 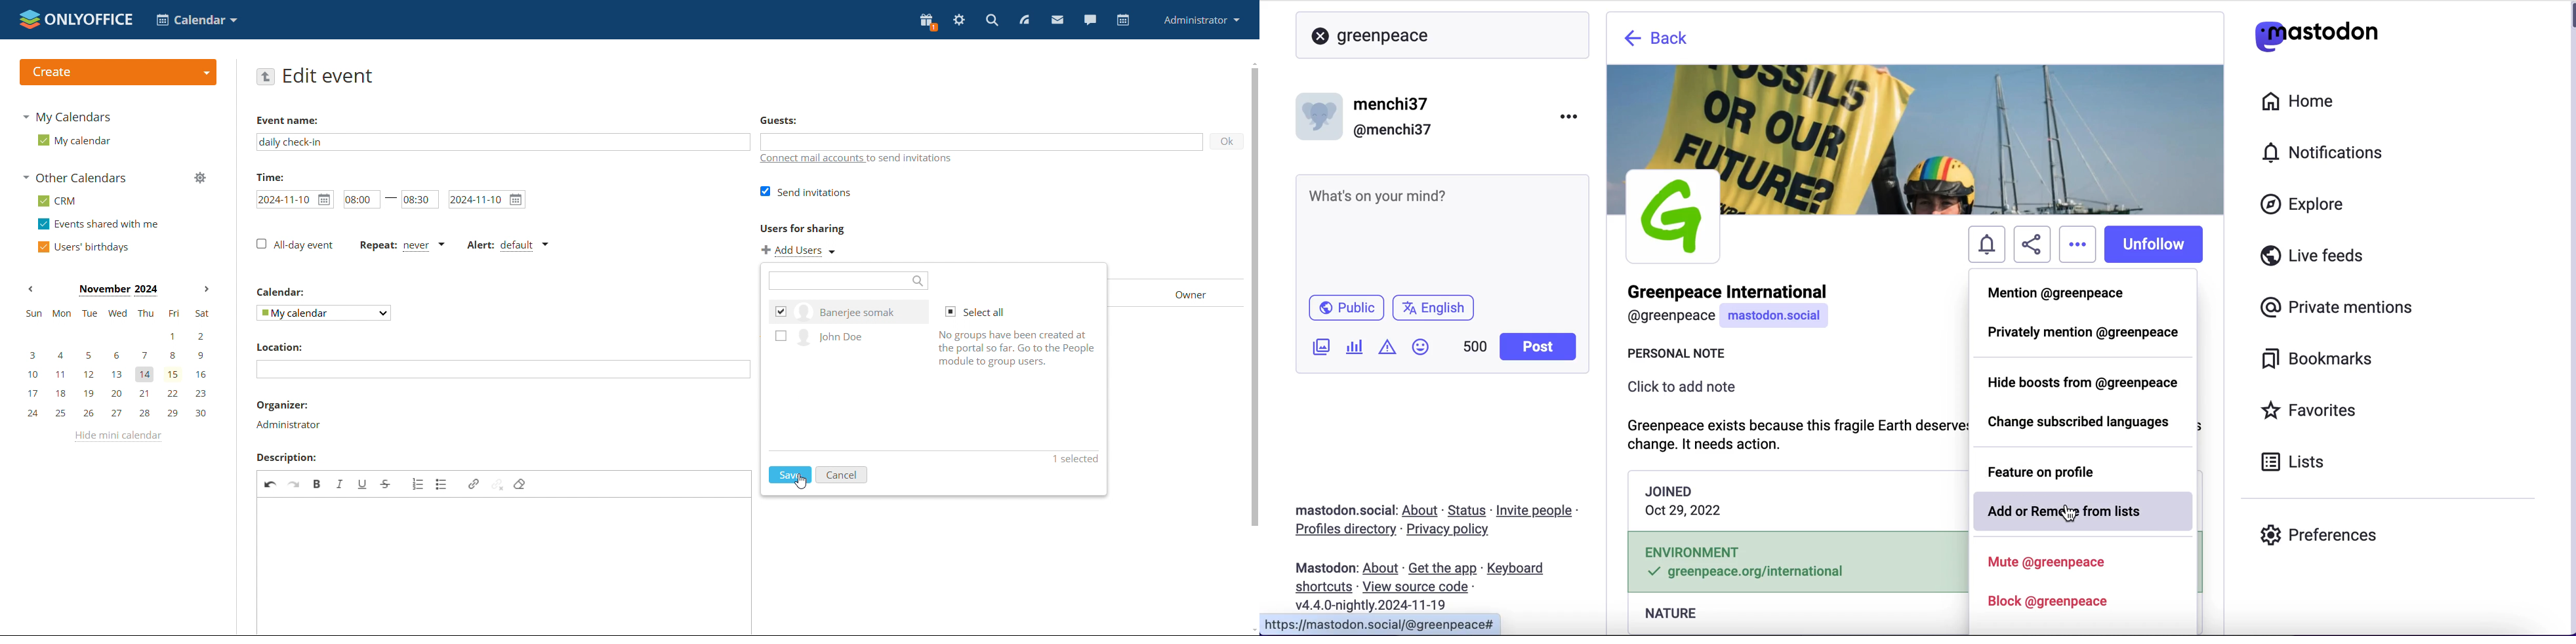 I want to click on users' birthdays, so click(x=83, y=247).